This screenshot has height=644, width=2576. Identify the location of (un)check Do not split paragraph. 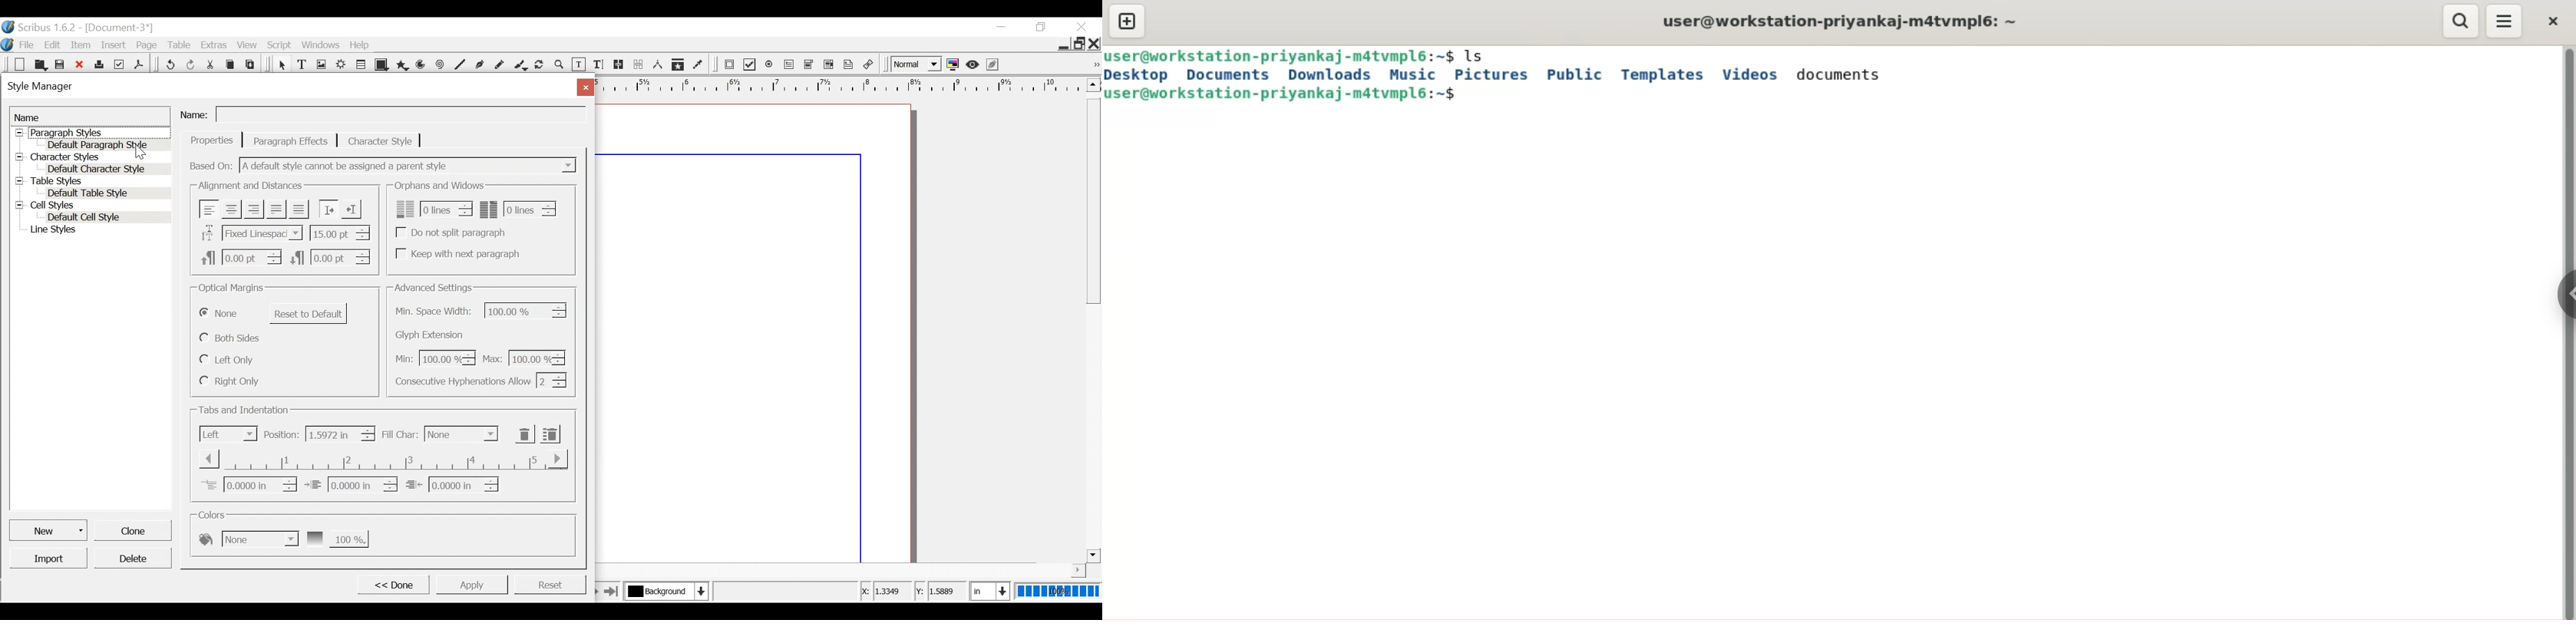
(453, 232).